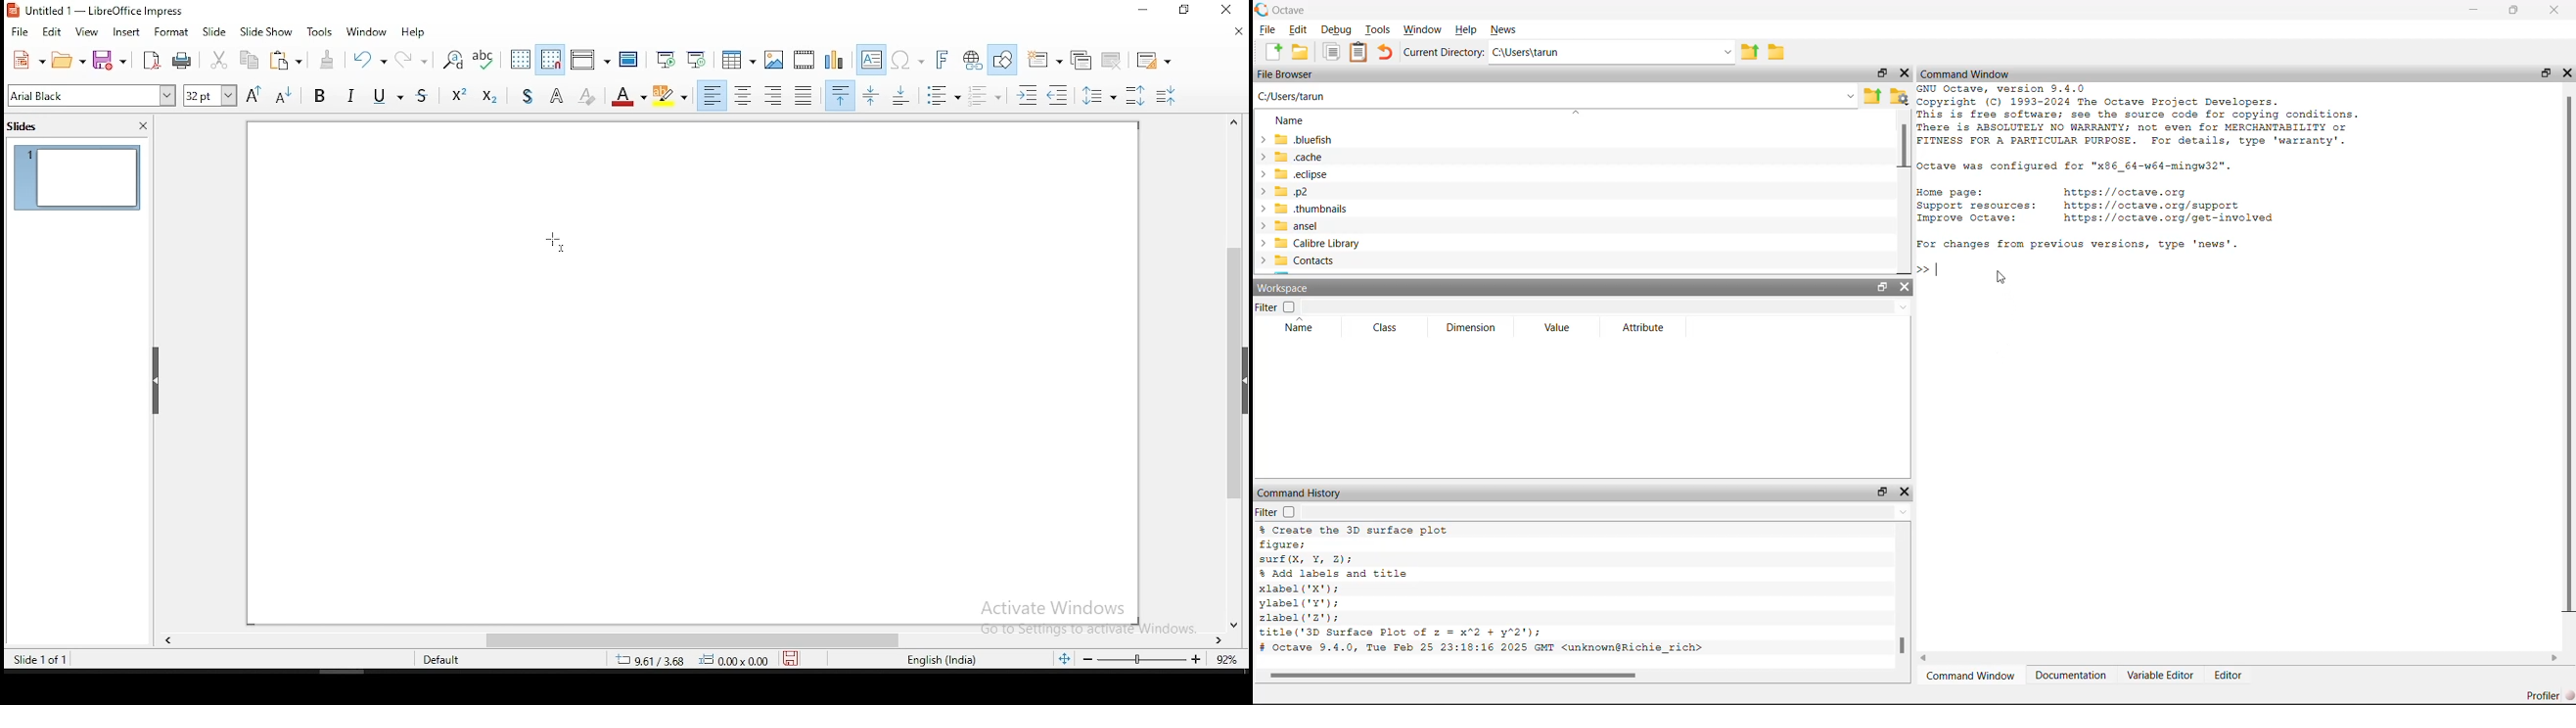  I want to click on slide show, so click(215, 31).